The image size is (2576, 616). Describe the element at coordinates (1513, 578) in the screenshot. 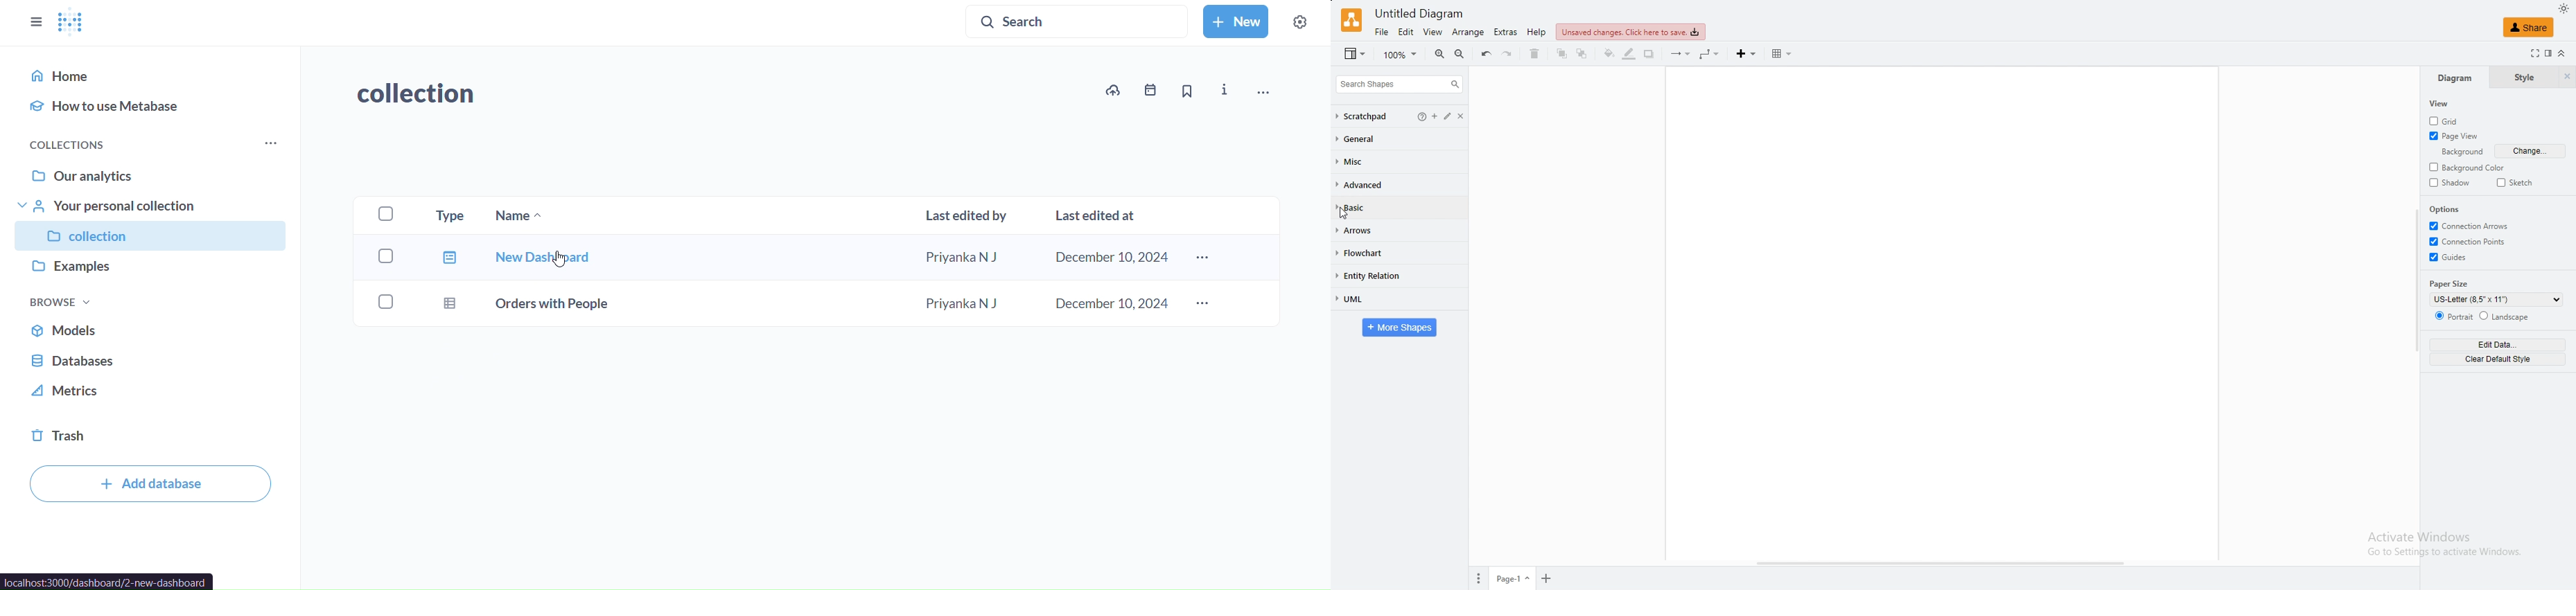

I see `page 1` at that location.